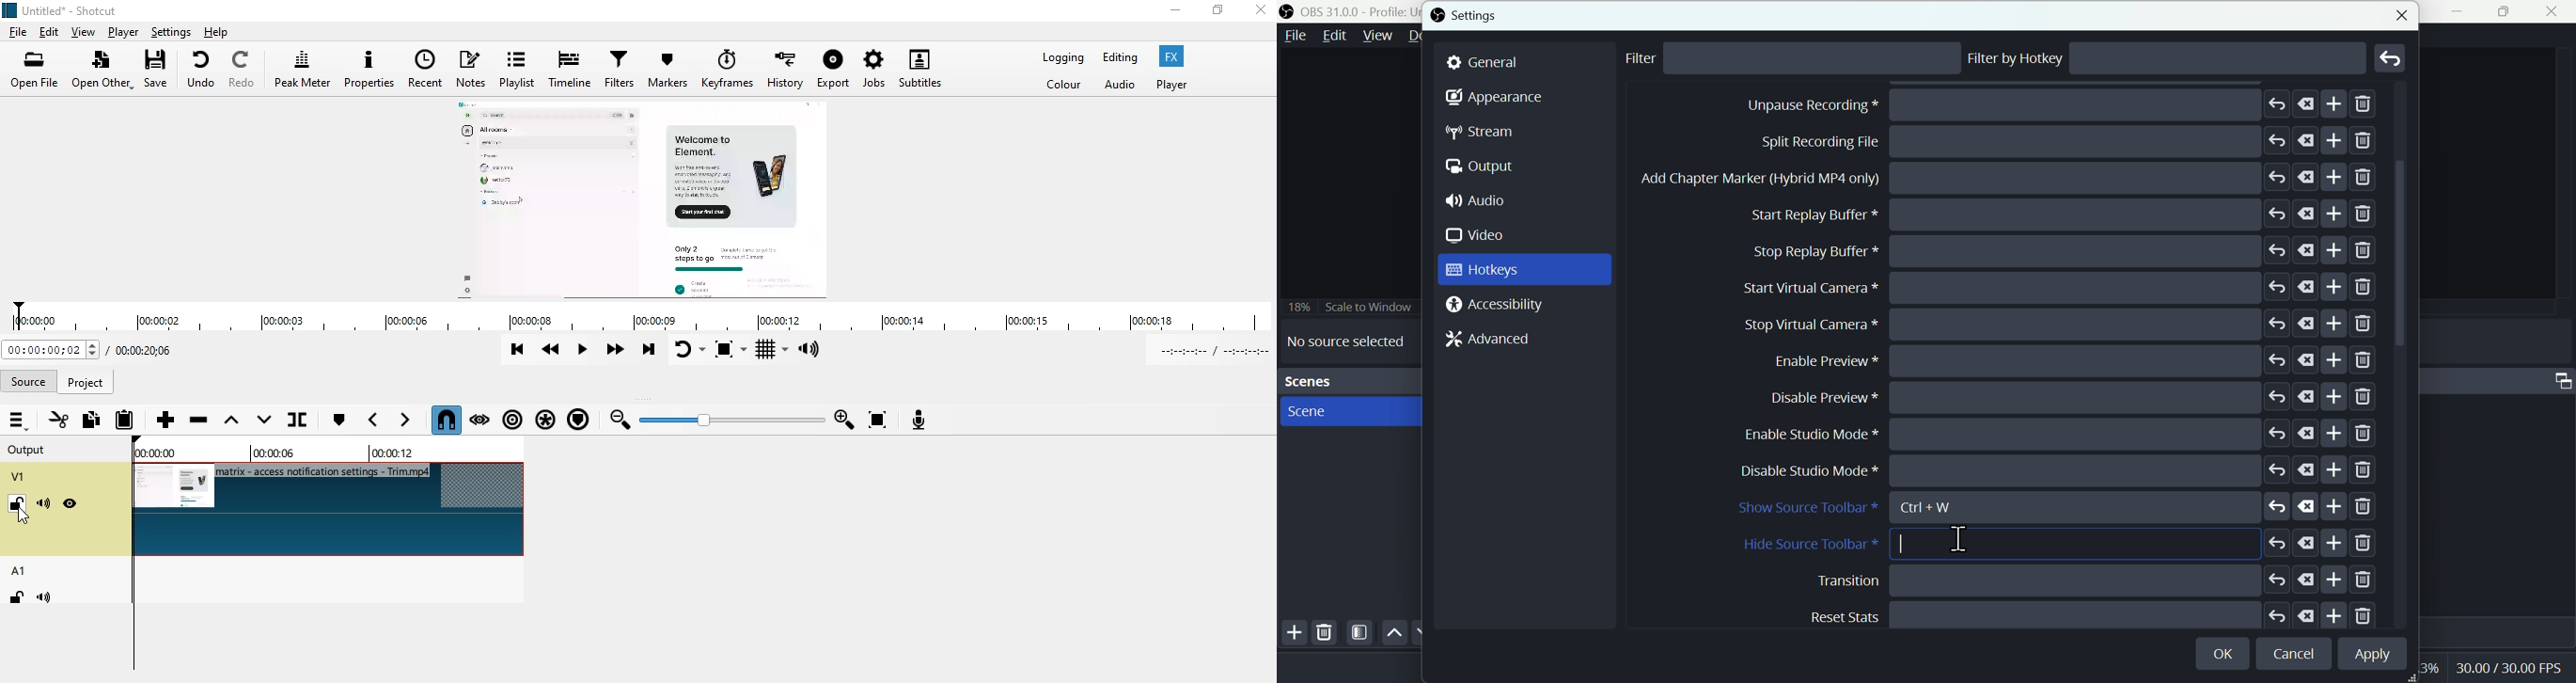 This screenshot has height=700, width=2576. What do you see at coordinates (2060, 544) in the screenshot?
I see `Height source toolbar` at bounding box center [2060, 544].